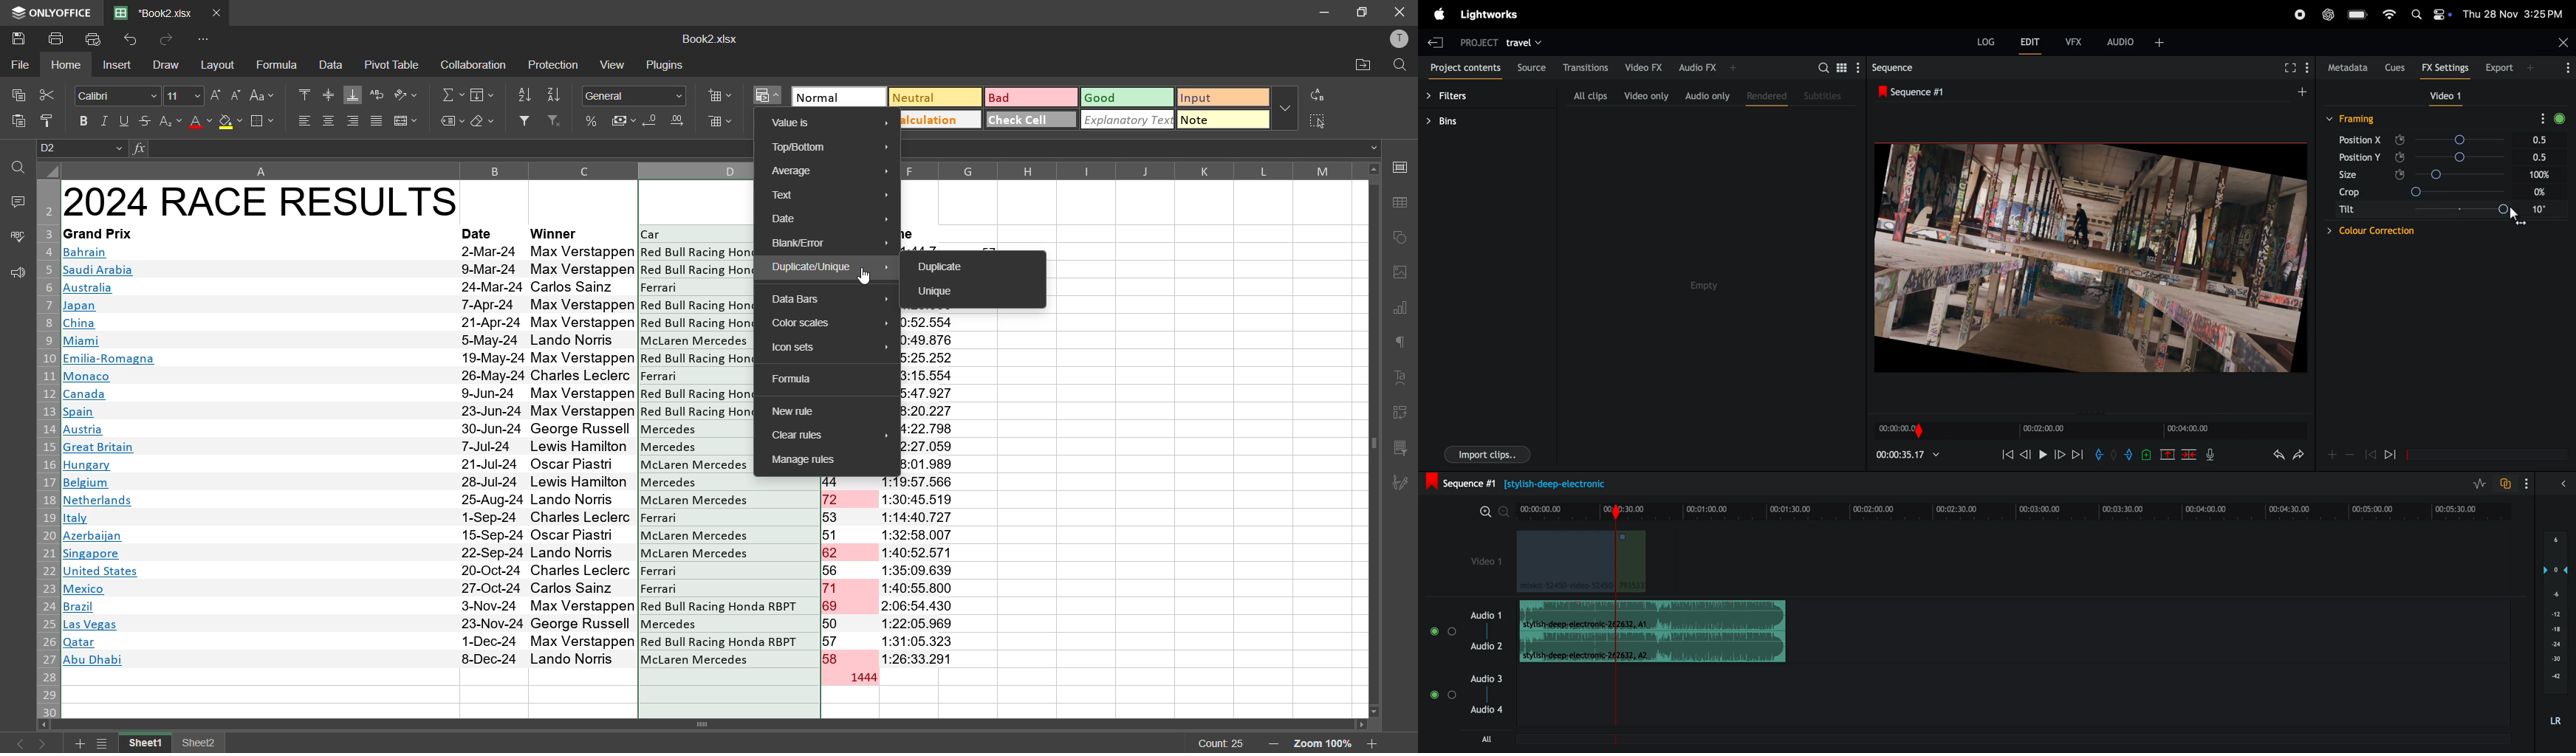 The image size is (2576, 756). What do you see at coordinates (164, 64) in the screenshot?
I see `draw` at bounding box center [164, 64].